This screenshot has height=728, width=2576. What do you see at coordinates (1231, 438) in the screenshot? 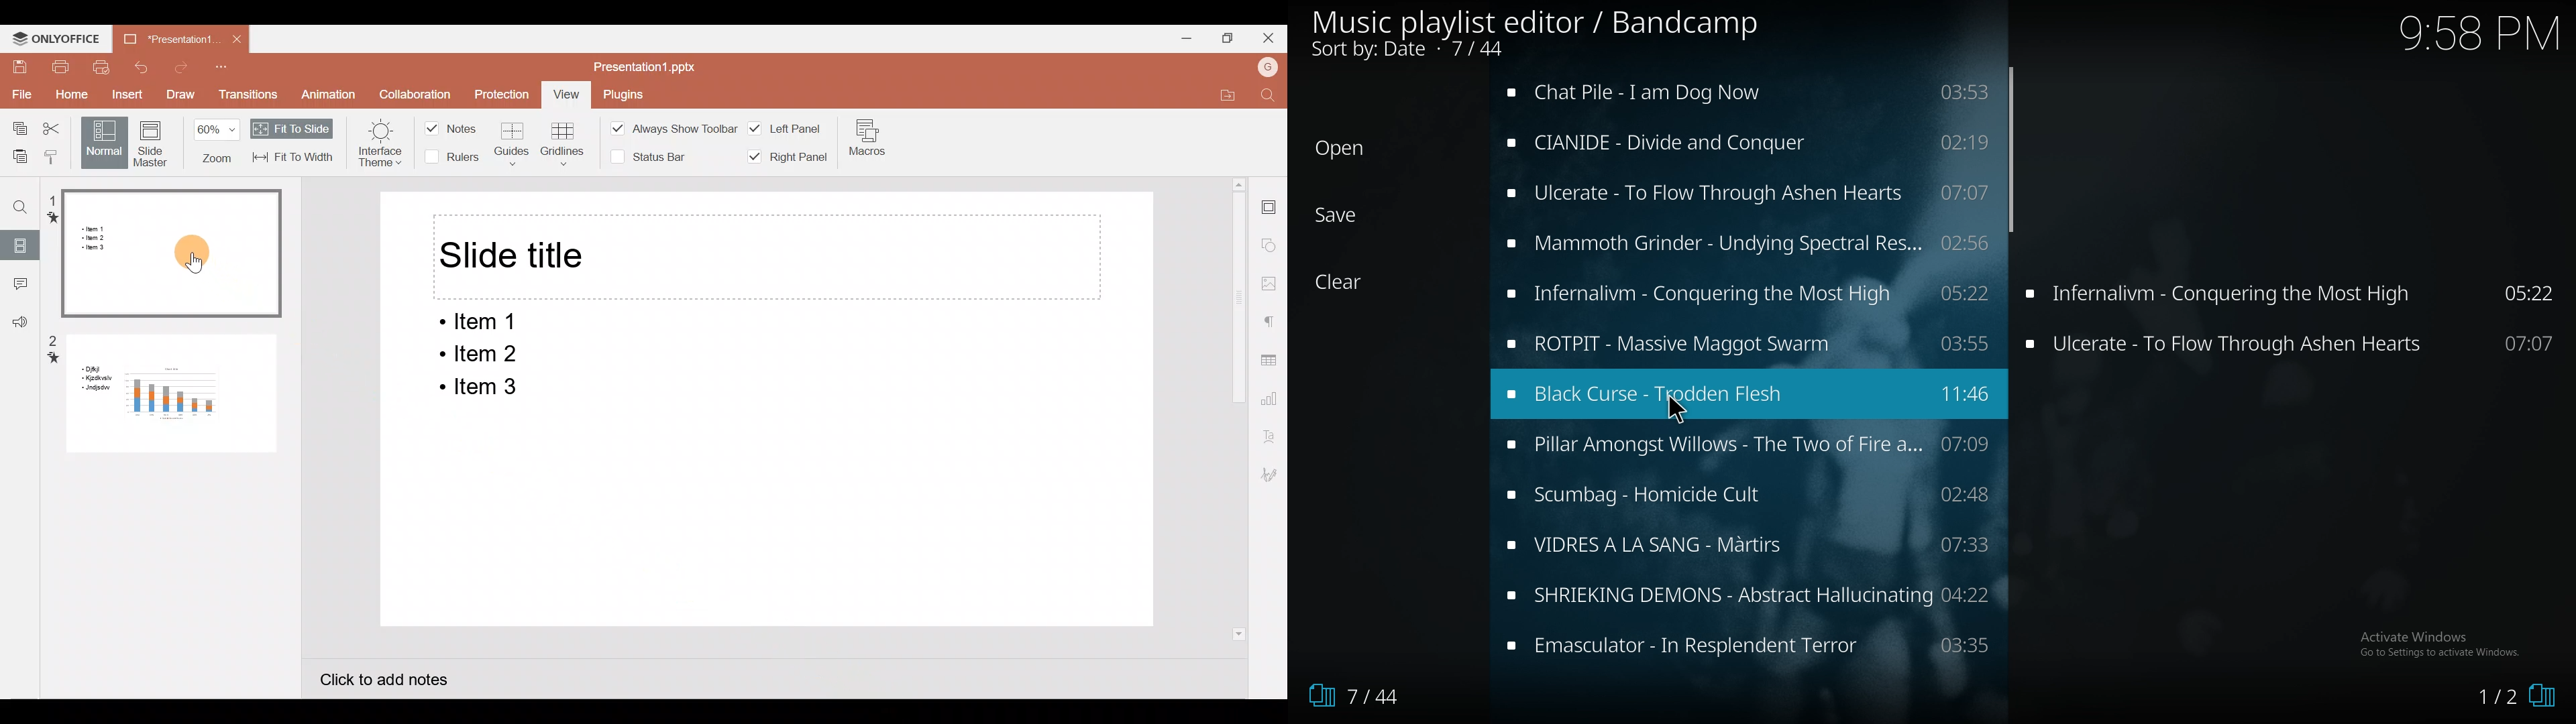
I see `Scroll bar` at bounding box center [1231, 438].